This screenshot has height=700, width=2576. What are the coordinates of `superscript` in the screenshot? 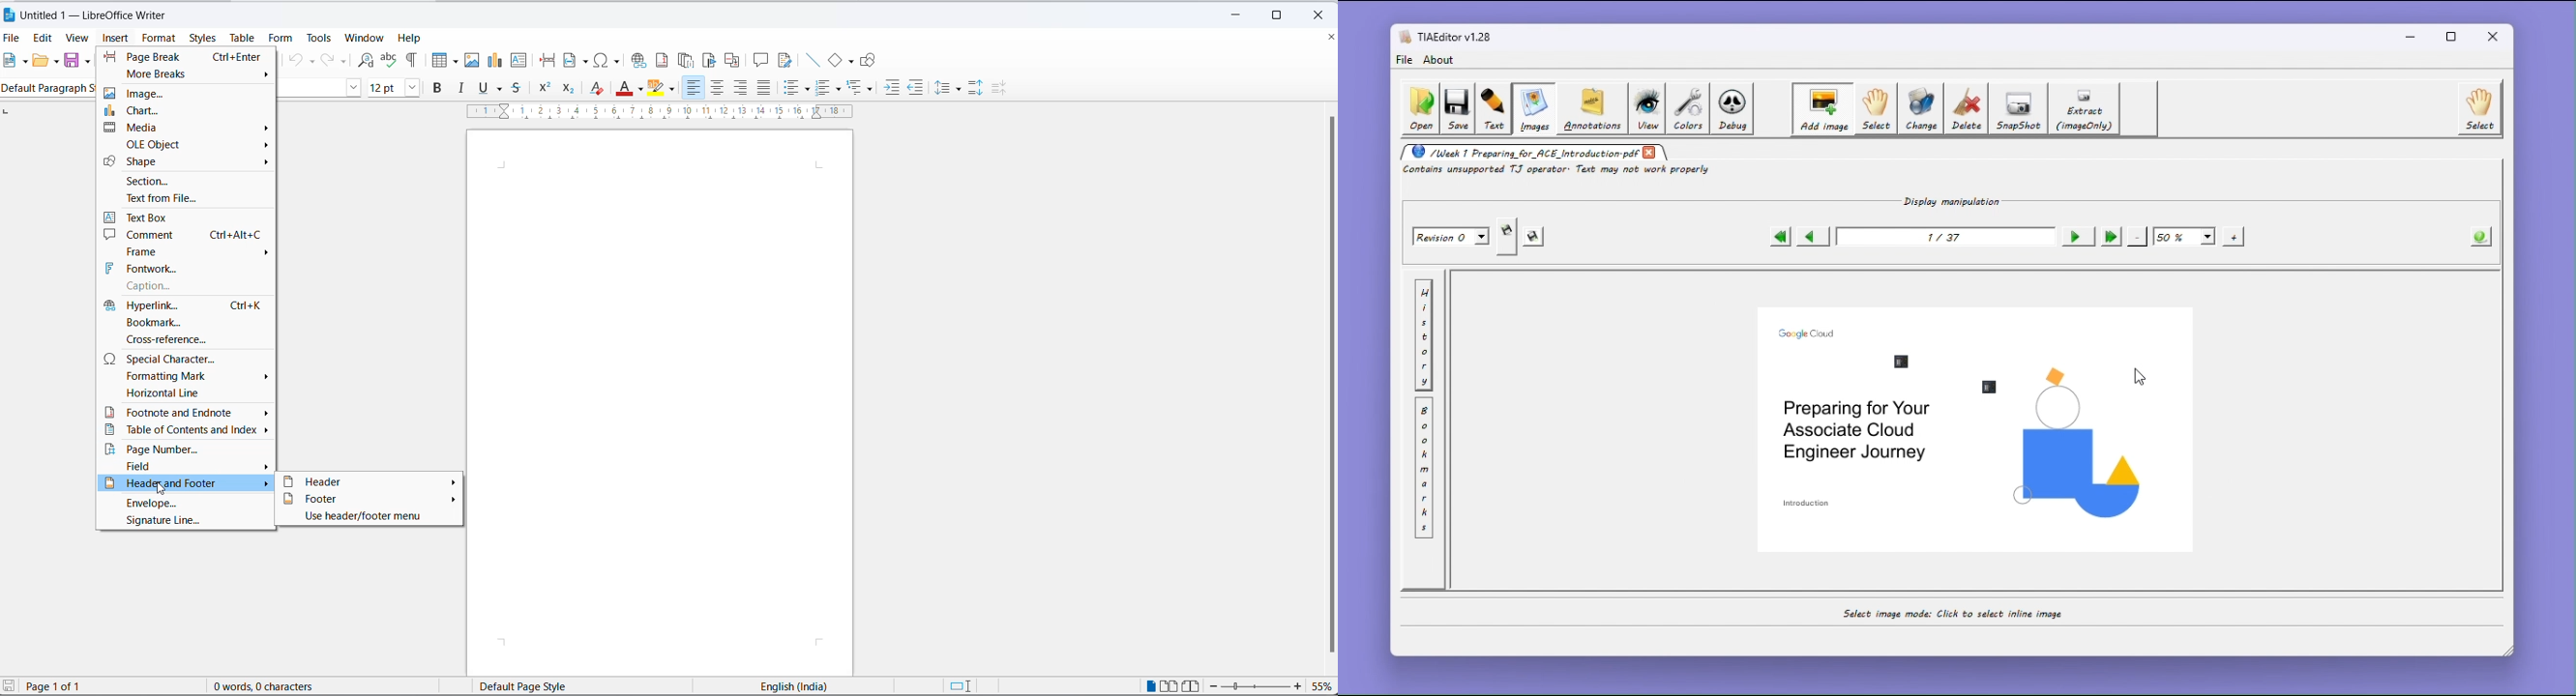 It's located at (545, 87).